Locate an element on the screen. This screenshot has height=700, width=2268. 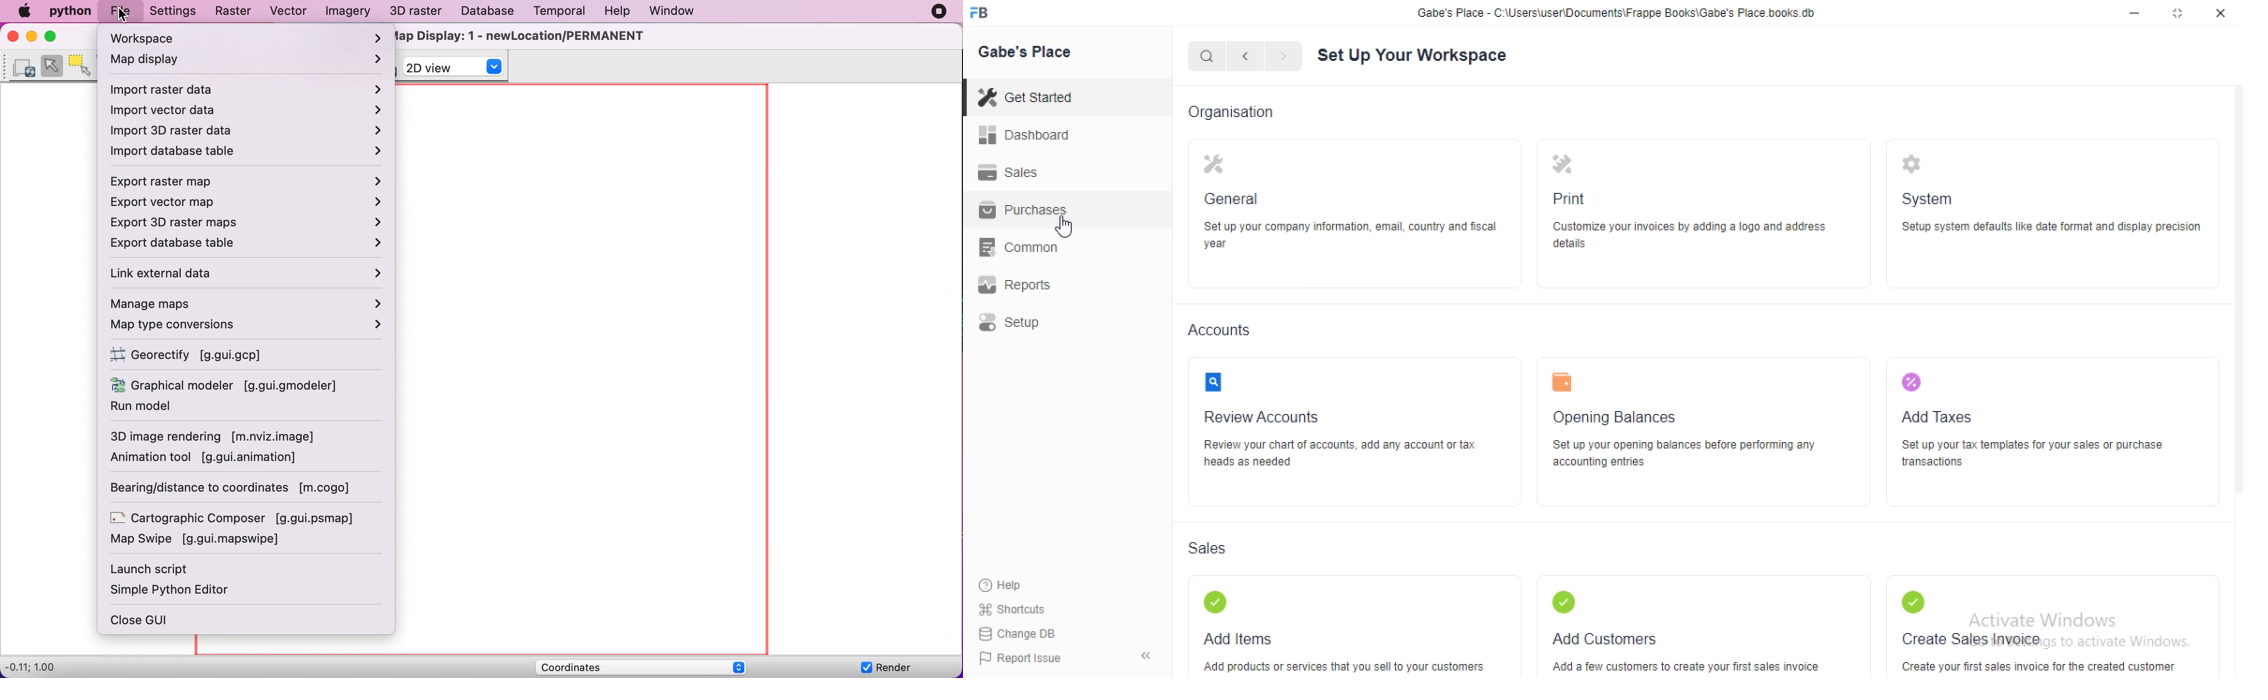
Review your chart of accounts, add any account or tax
heads as needed is located at coordinates (1341, 458).